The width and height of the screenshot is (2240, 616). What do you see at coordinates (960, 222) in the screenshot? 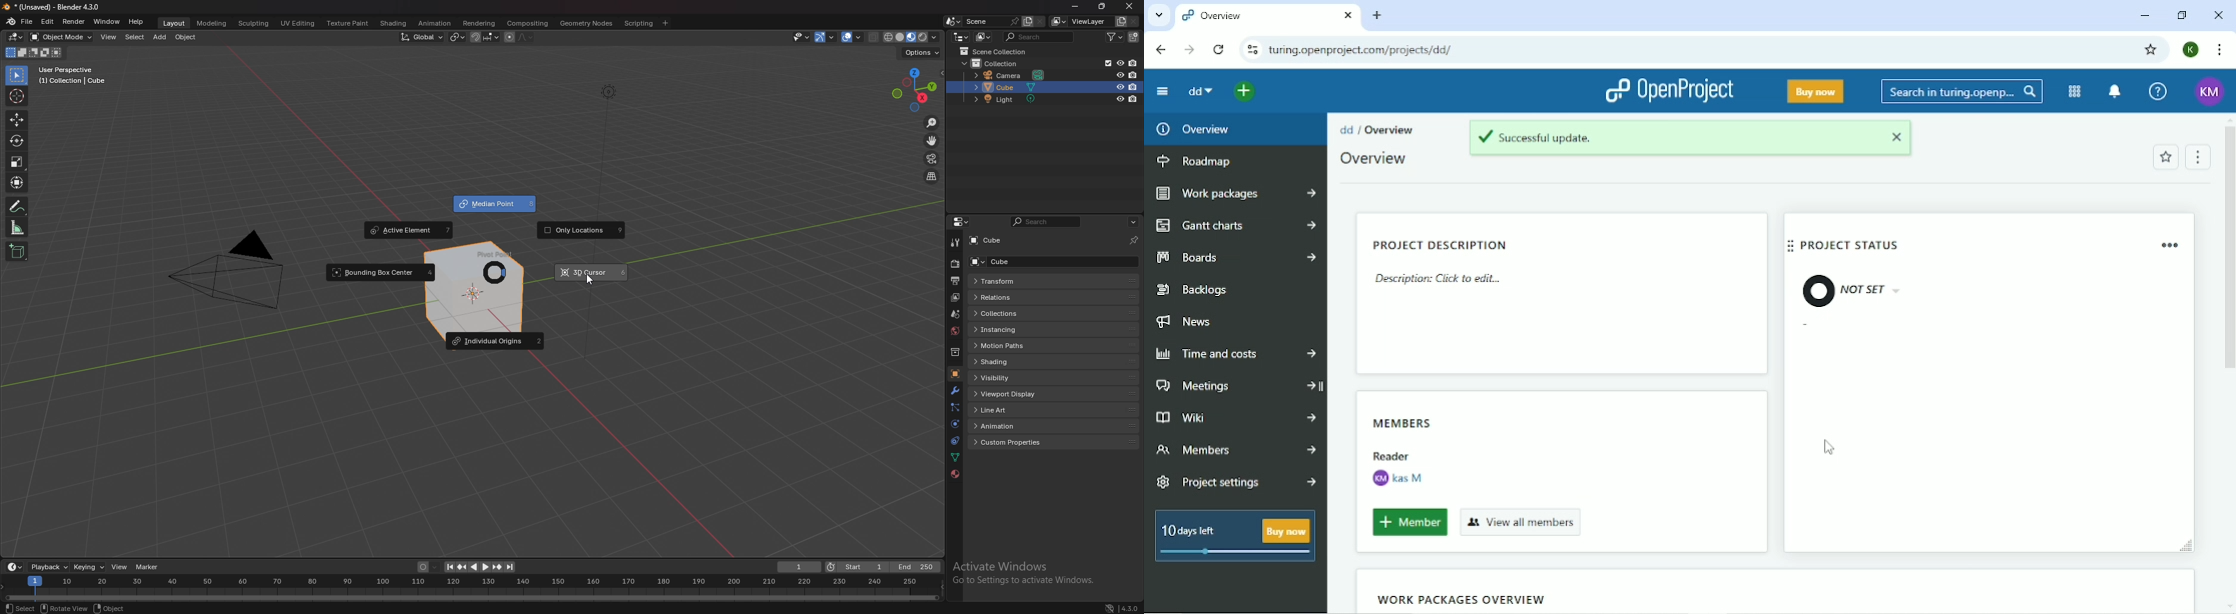
I see `editor type` at bounding box center [960, 222].